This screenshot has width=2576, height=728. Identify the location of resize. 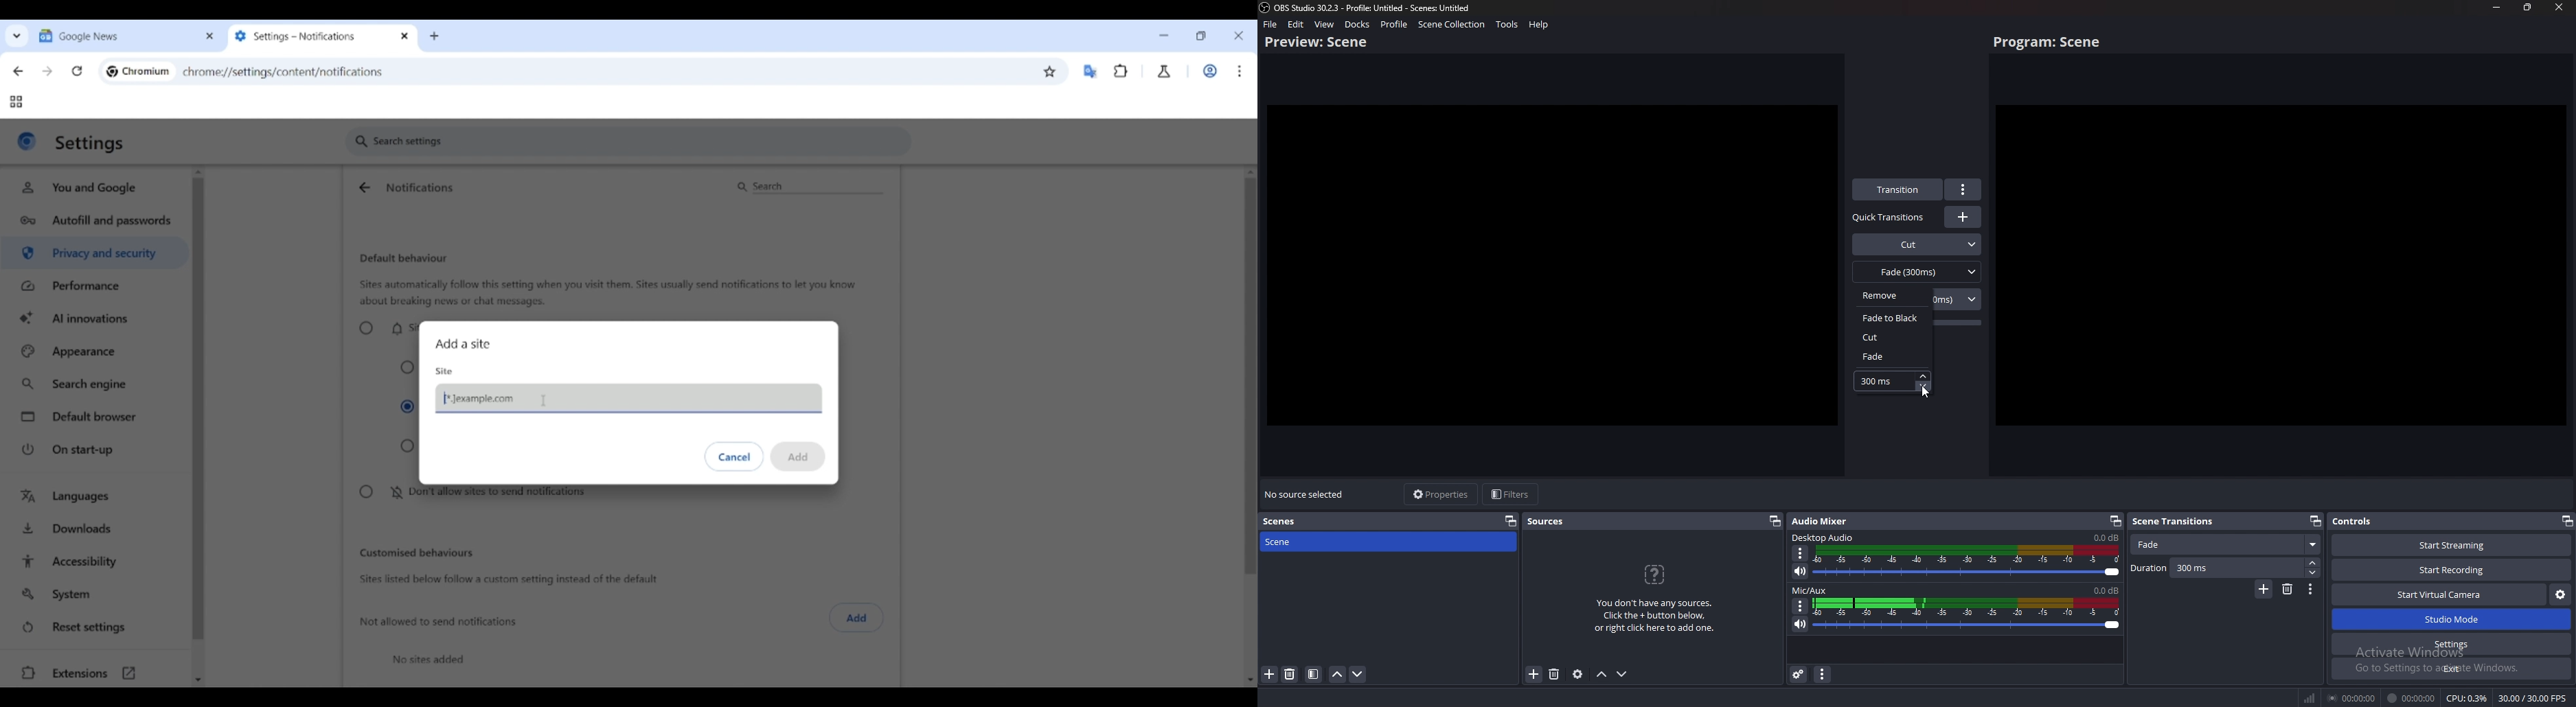
(2528, 7).